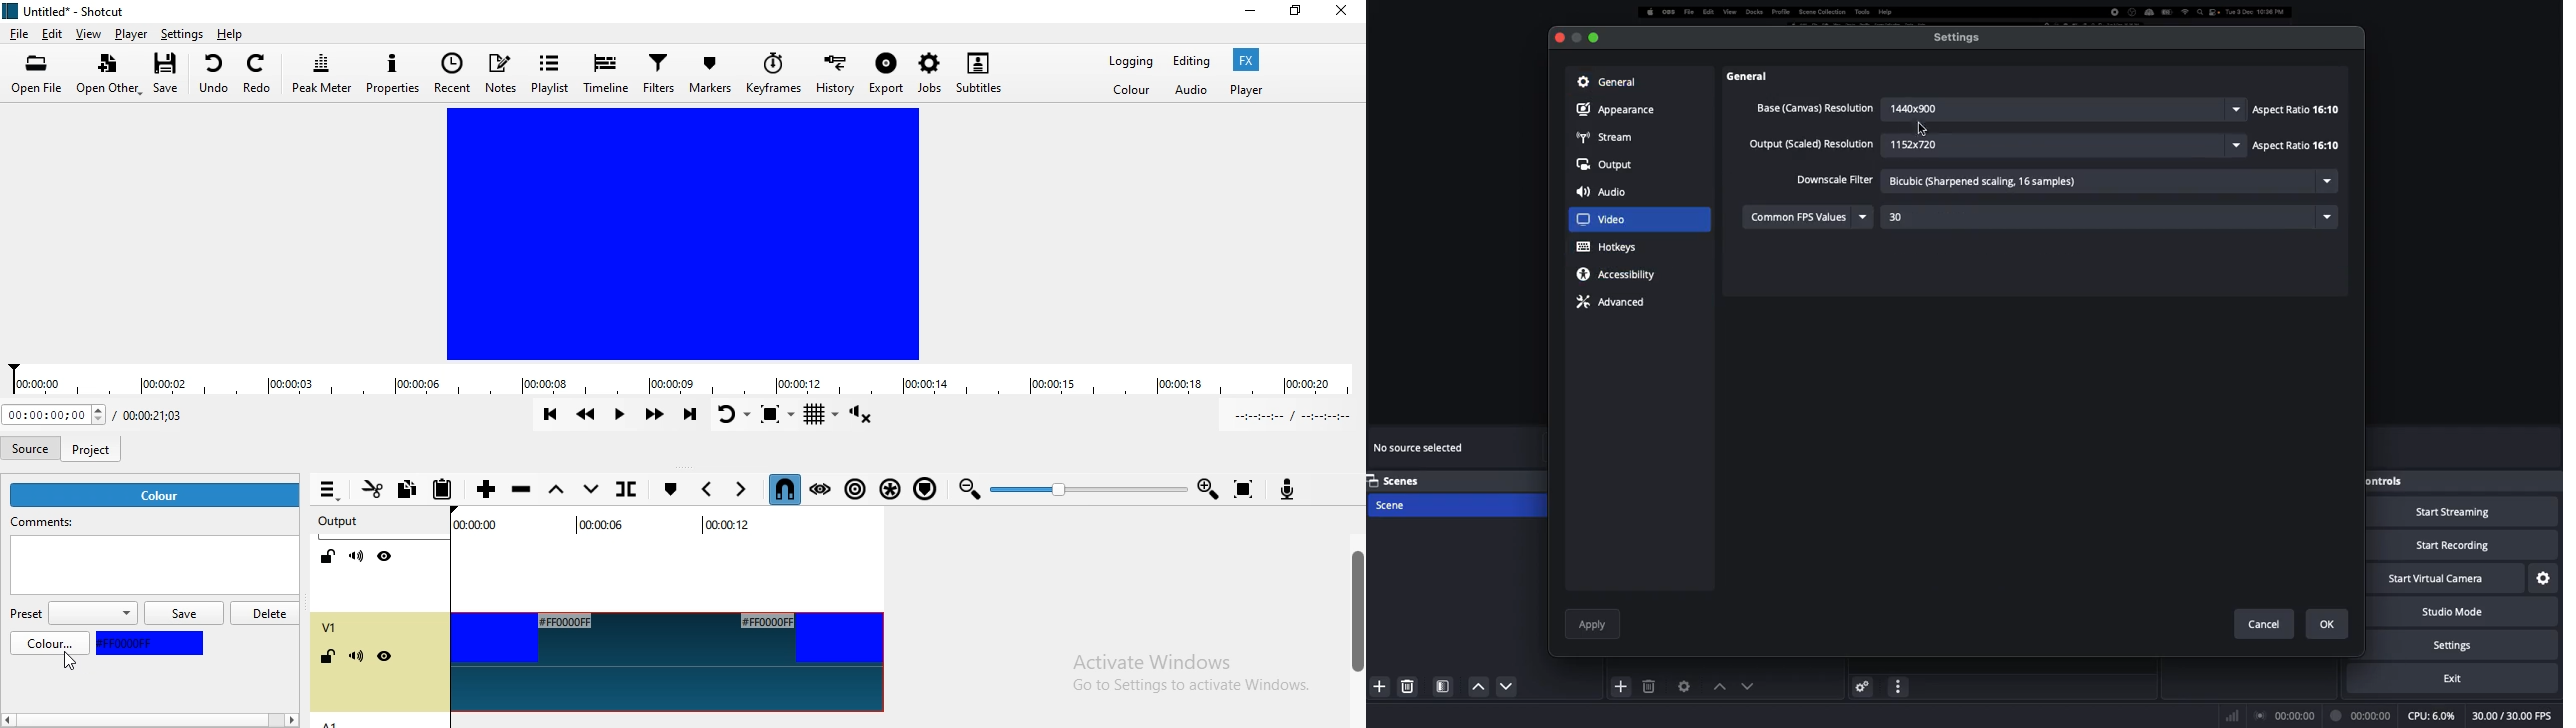  I want to click on Add, so click(1622, 686).